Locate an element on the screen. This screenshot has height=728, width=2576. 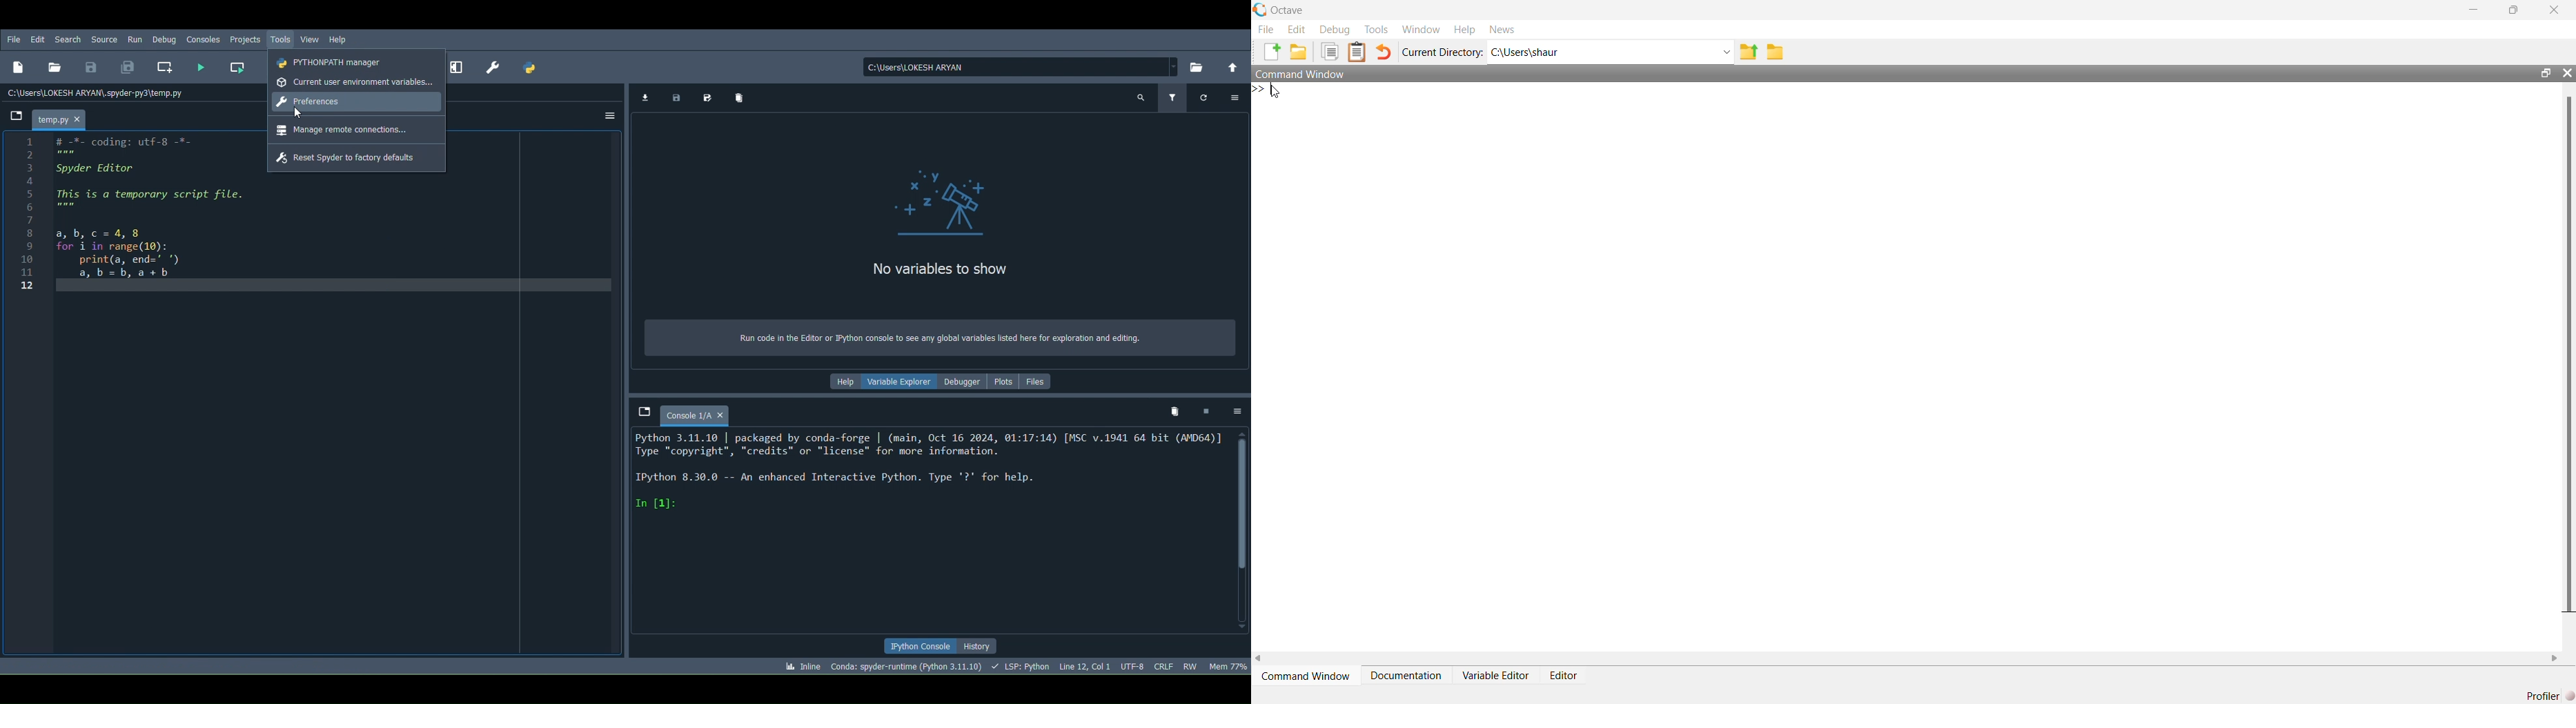
Create a new cell at the current line (Ctrl + 2) is located at coordinates (166, 67).